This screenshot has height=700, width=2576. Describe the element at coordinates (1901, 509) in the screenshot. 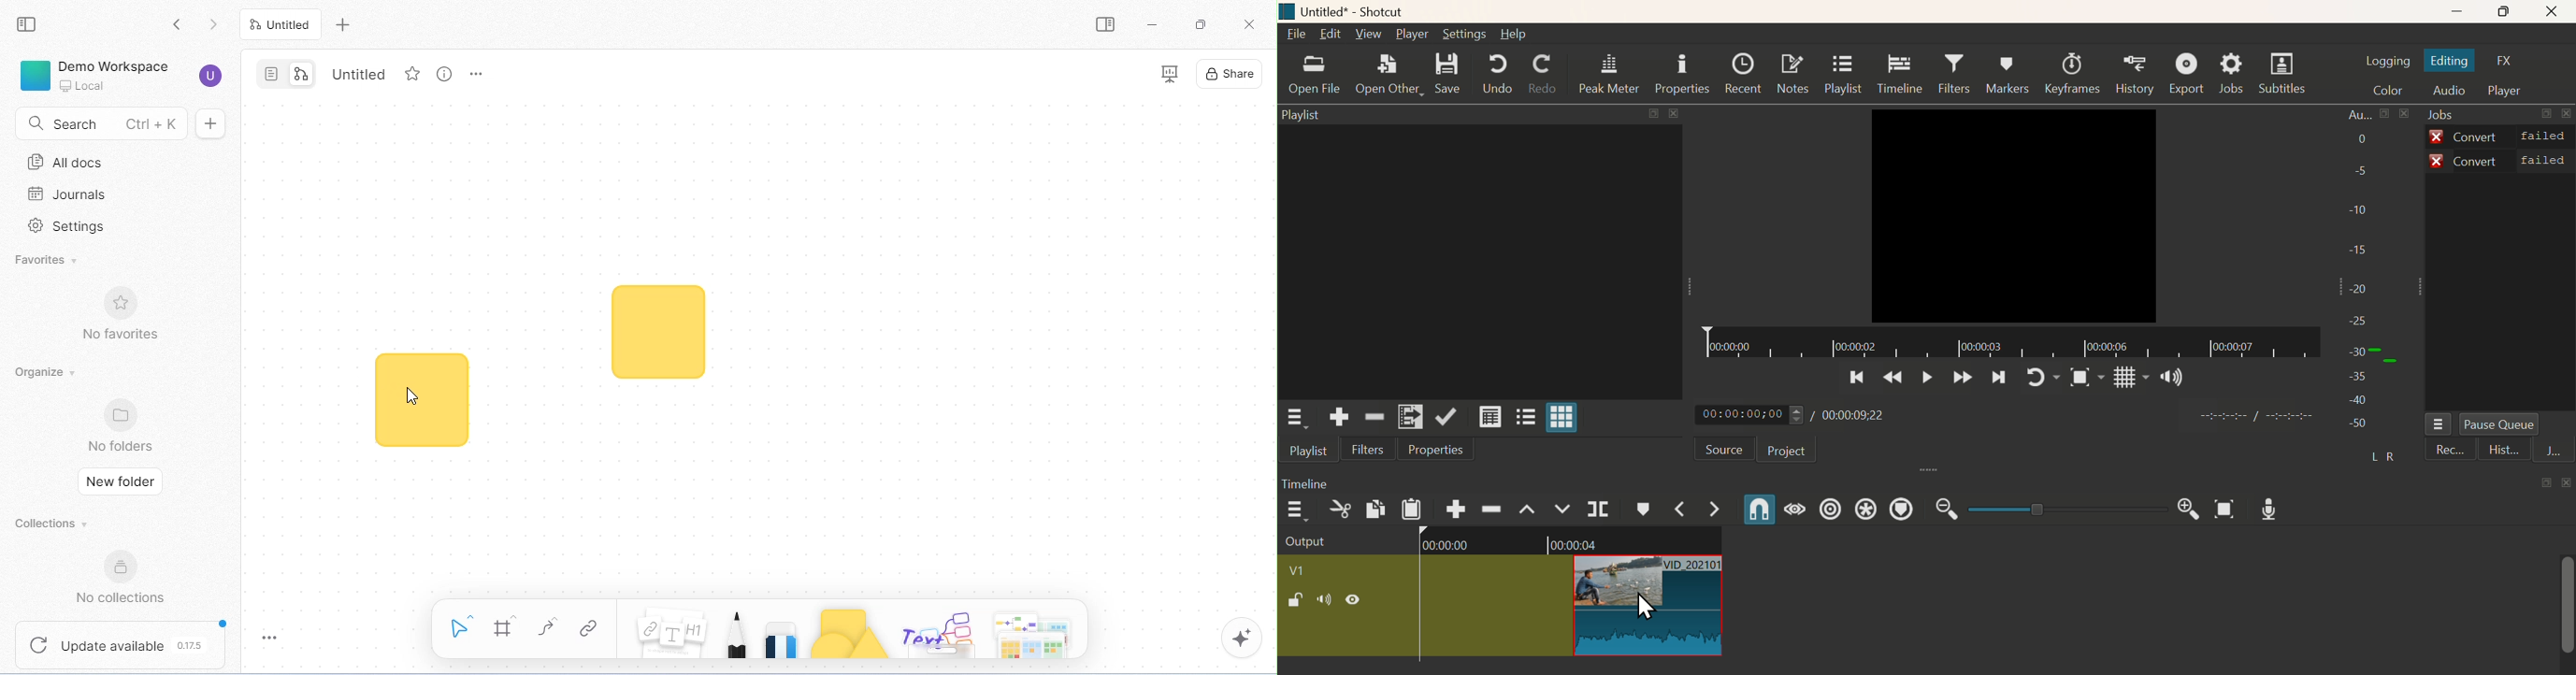

I see `` at that location.